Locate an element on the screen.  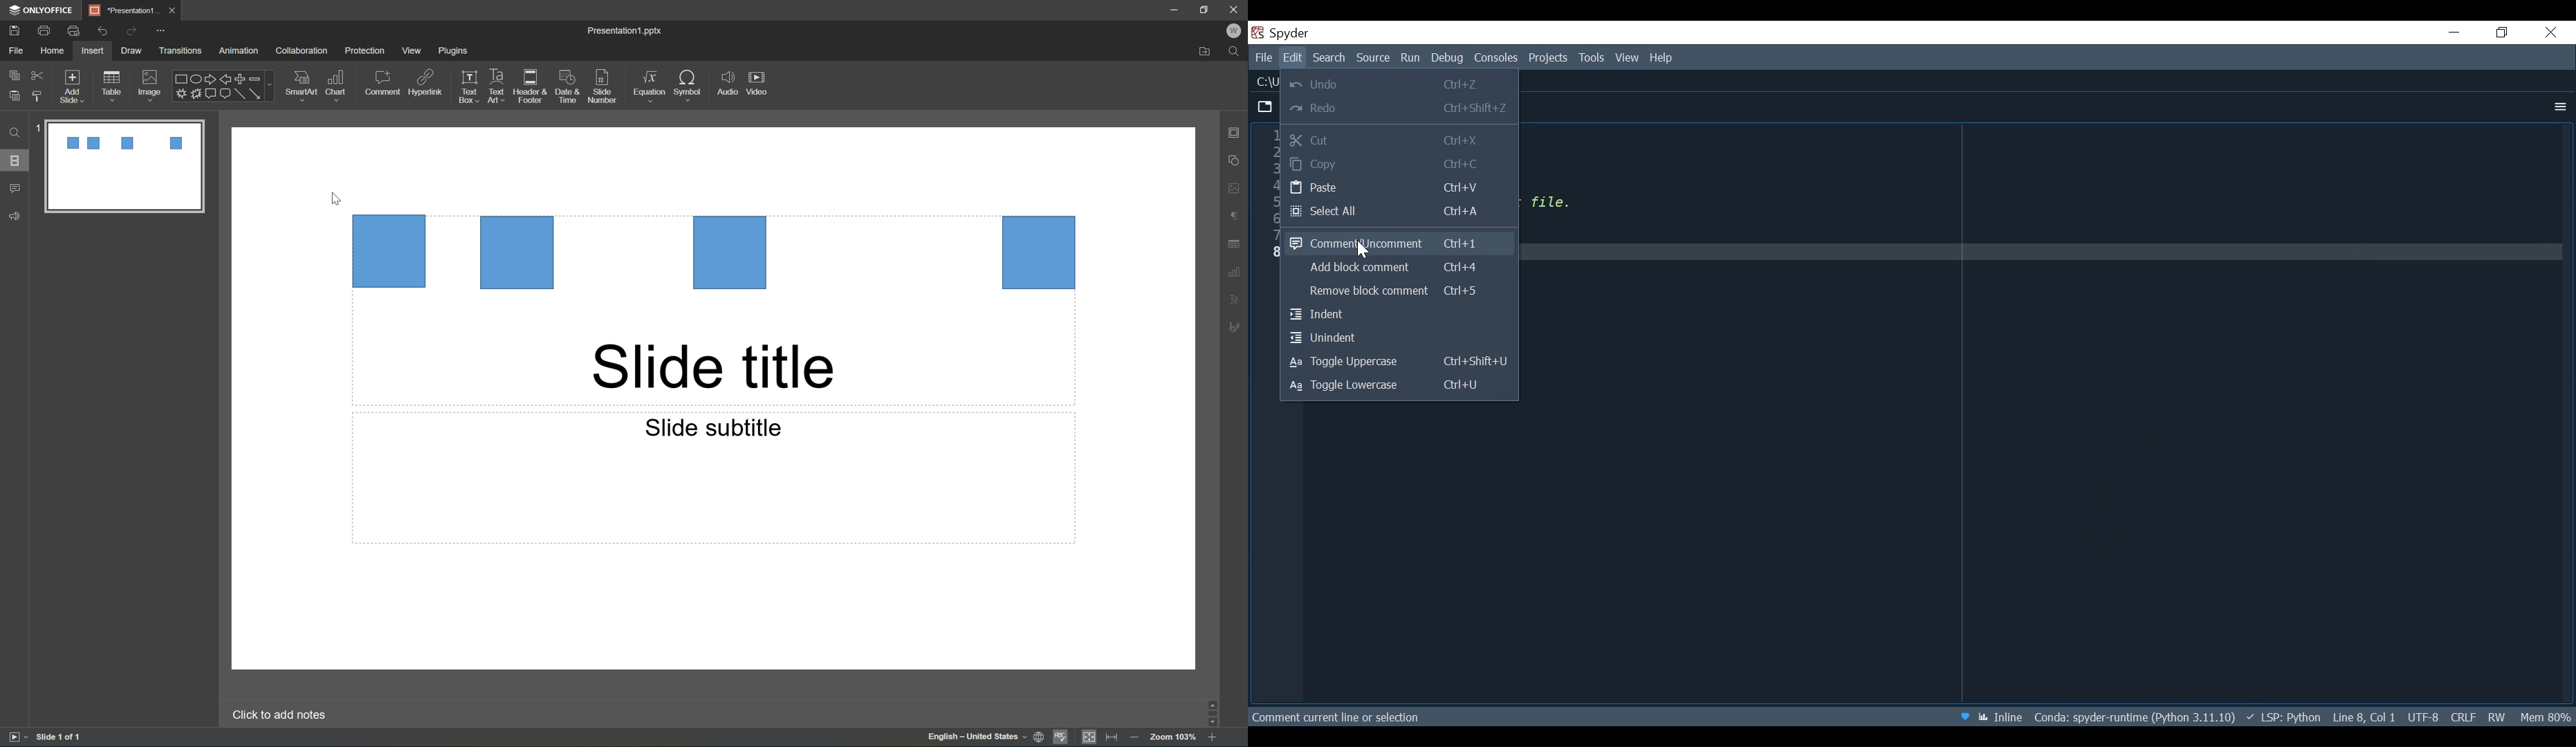
print is located at coordinates (43, 29).